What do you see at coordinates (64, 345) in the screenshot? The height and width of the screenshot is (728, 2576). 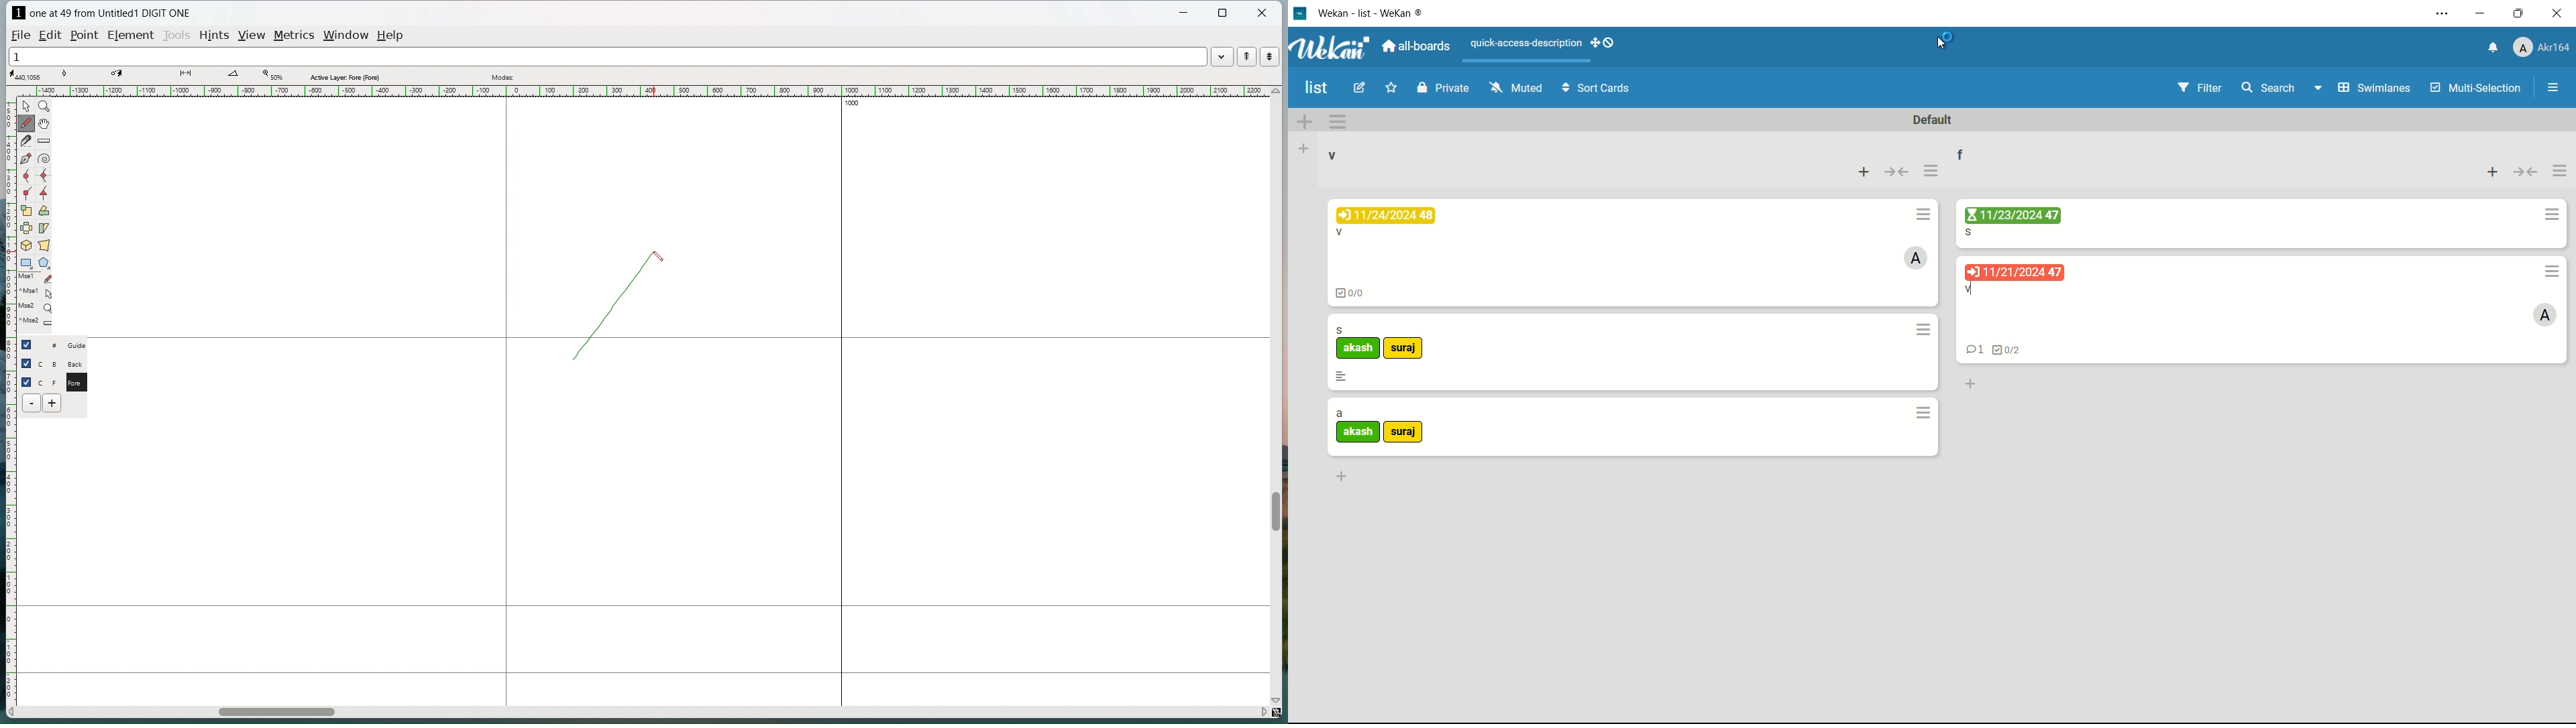 I see `# Guide` at bounding box center [64, 345].